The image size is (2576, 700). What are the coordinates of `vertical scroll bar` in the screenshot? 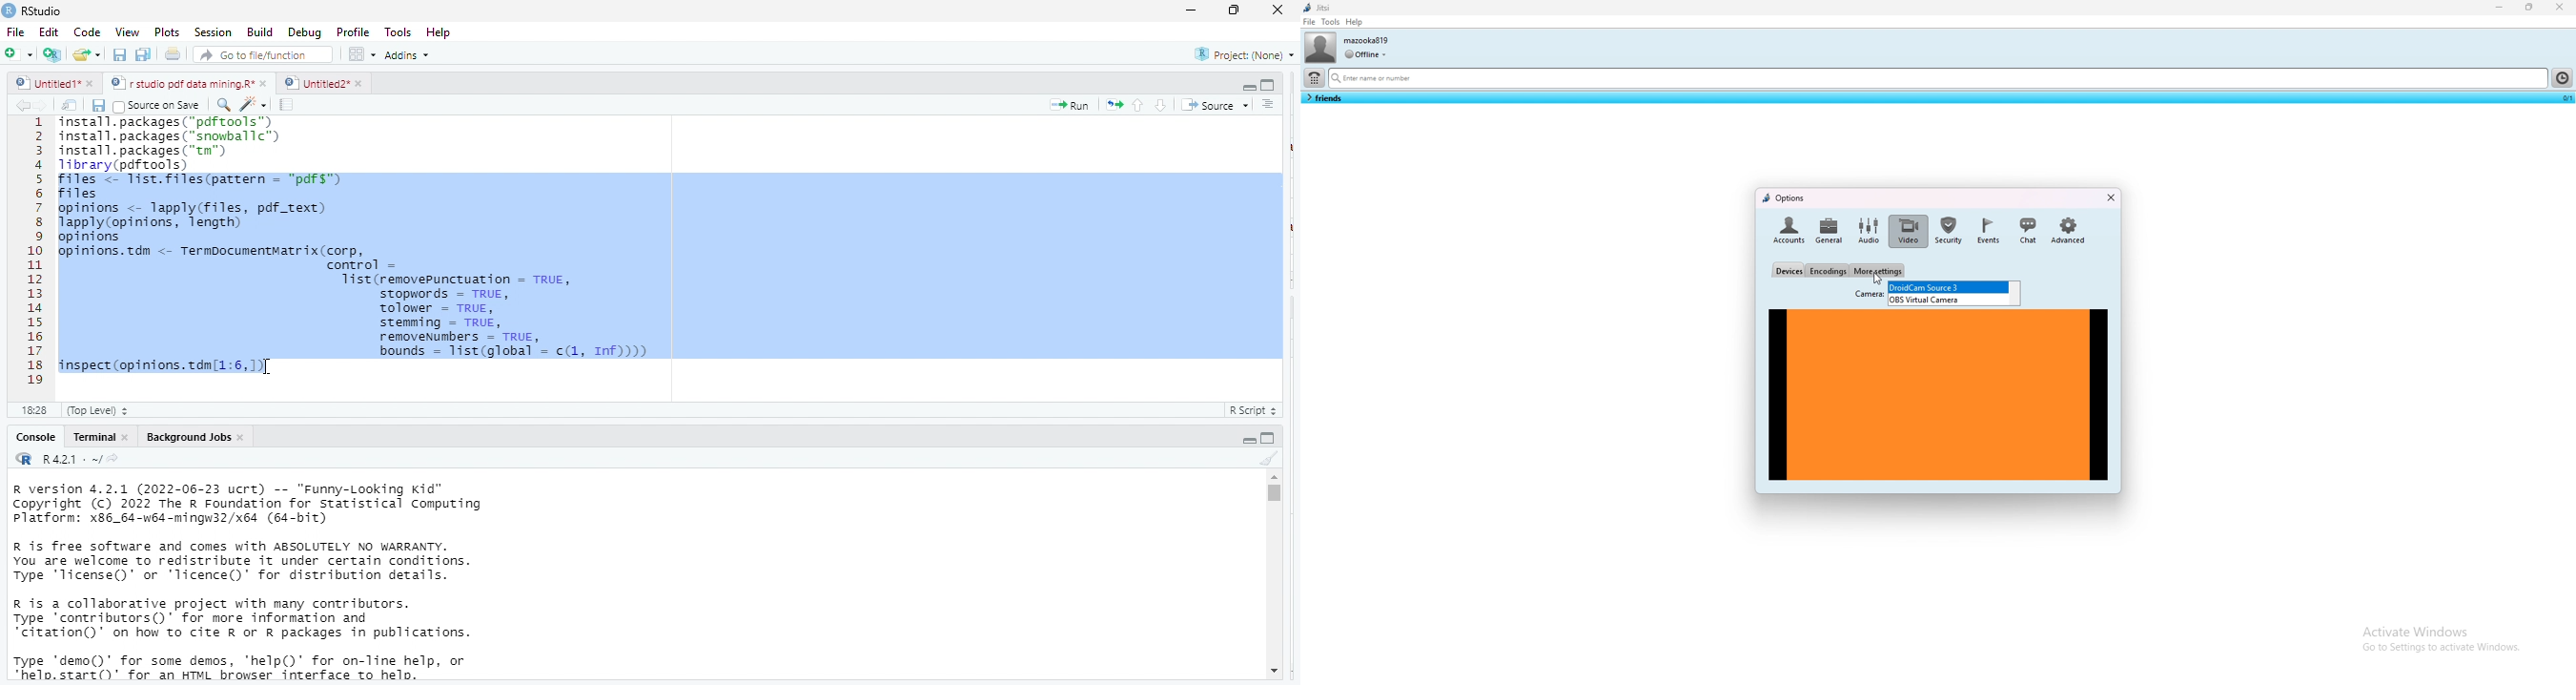 It's located at (1273, 574).